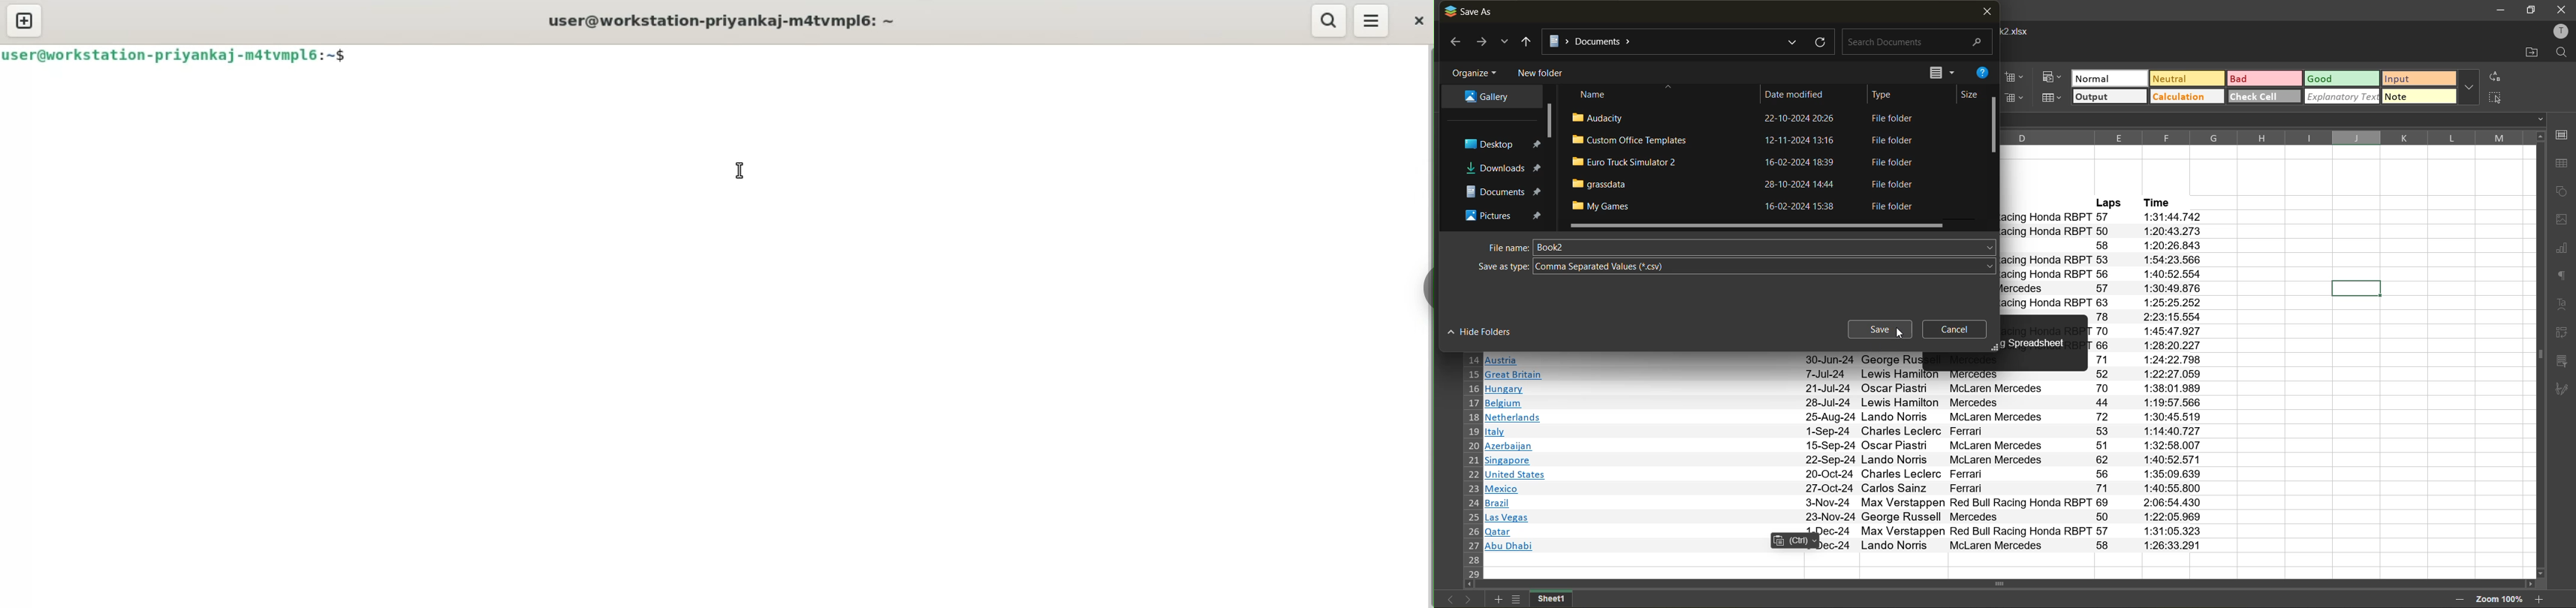 The width and height of the screenshot is (2576, 616). Describe the element at coordinates (1844, 418) in the screenshot. I see `text info` at that location.